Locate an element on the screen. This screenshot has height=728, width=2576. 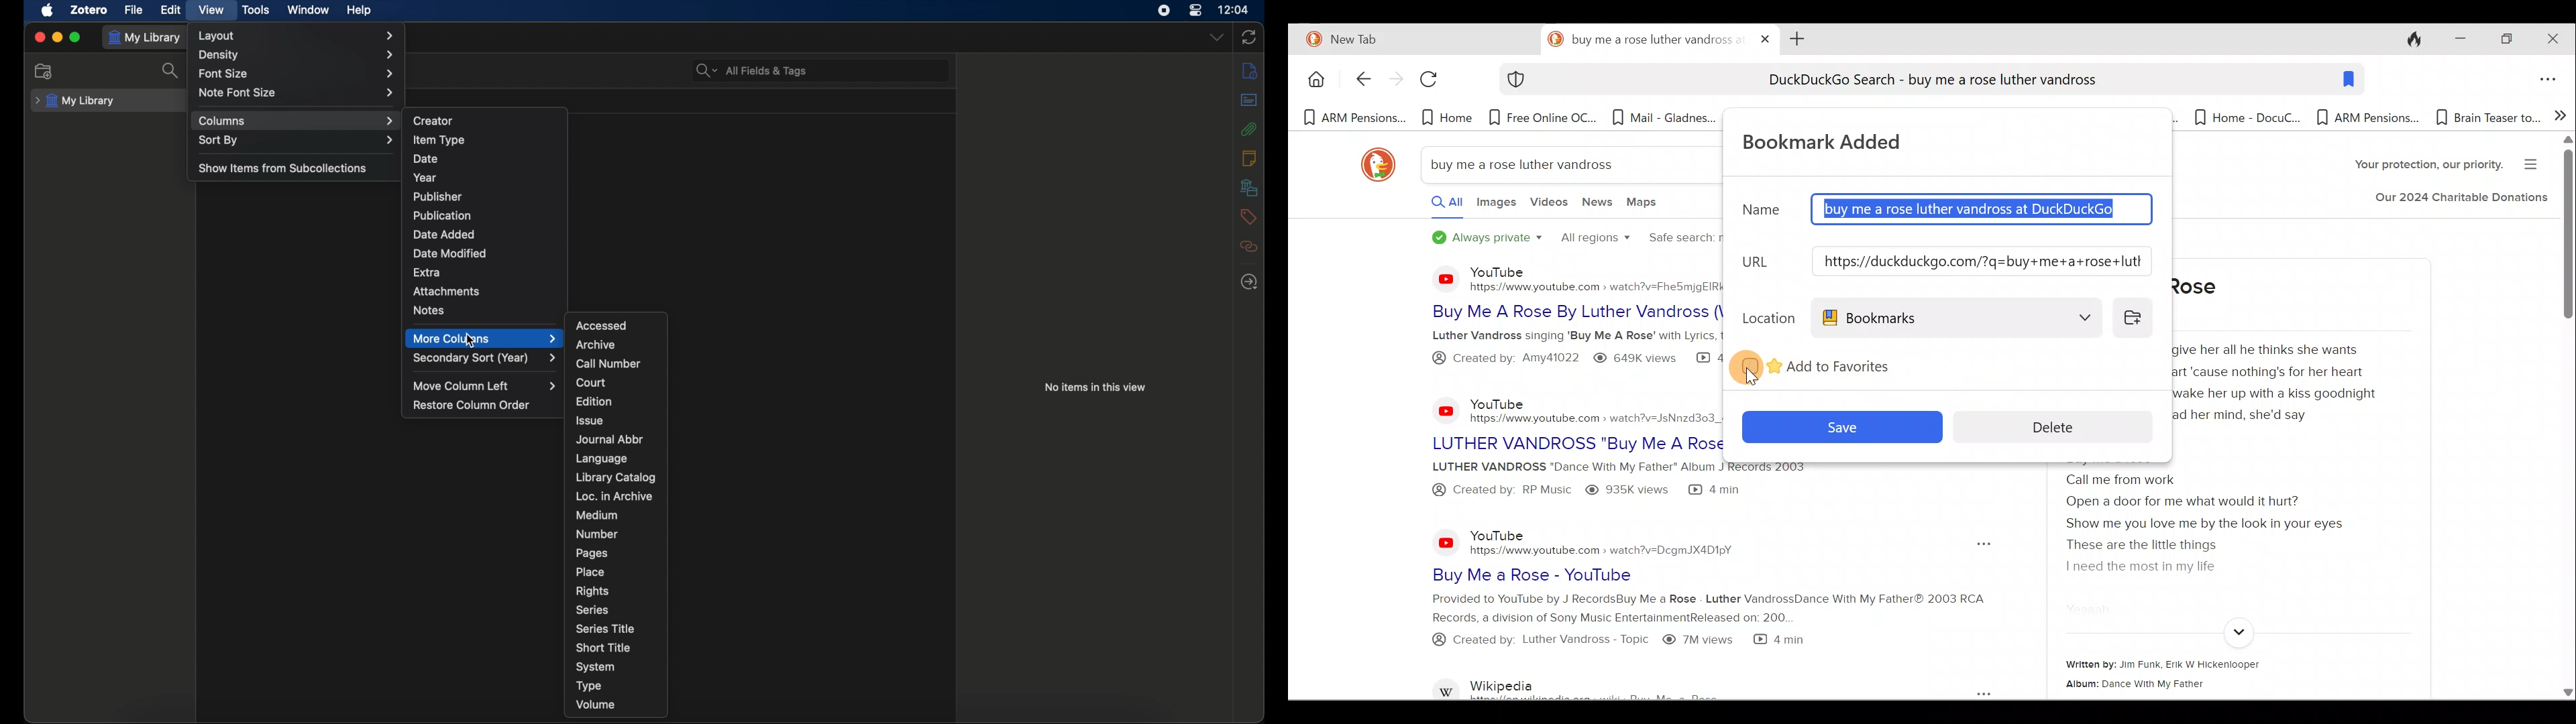
Videos is located at coordinates (1549, 207).